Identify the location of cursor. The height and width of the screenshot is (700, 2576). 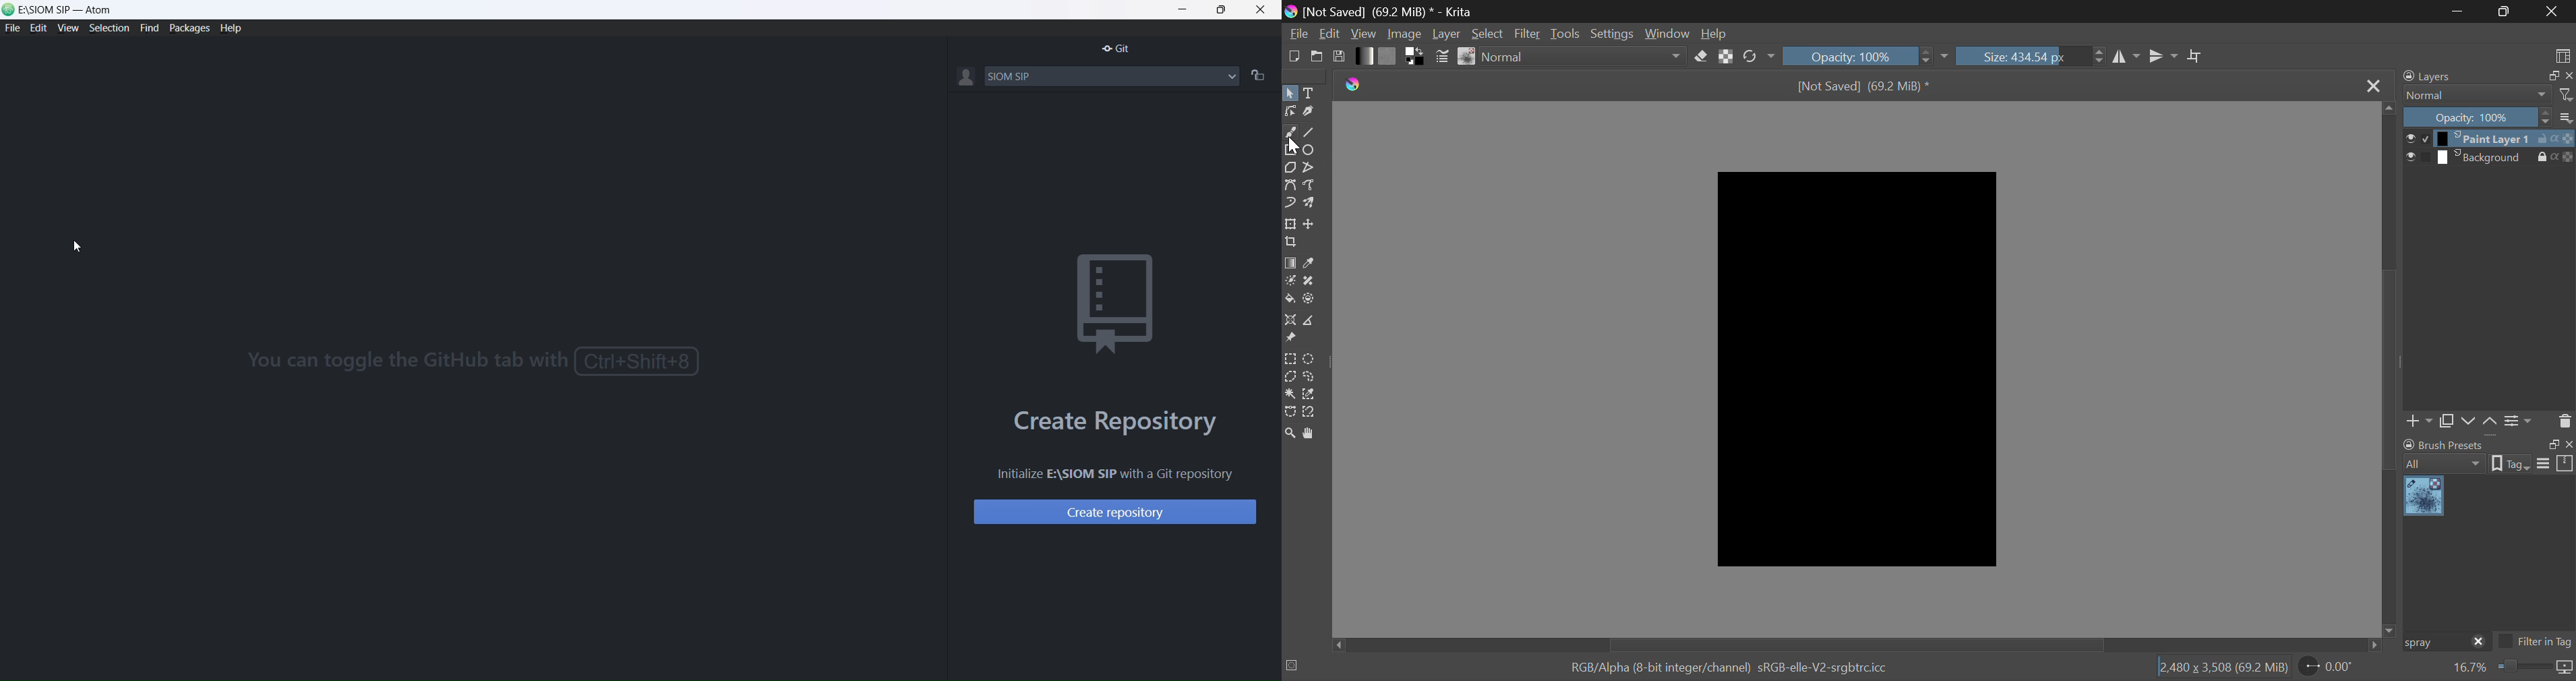
(1296, 148).